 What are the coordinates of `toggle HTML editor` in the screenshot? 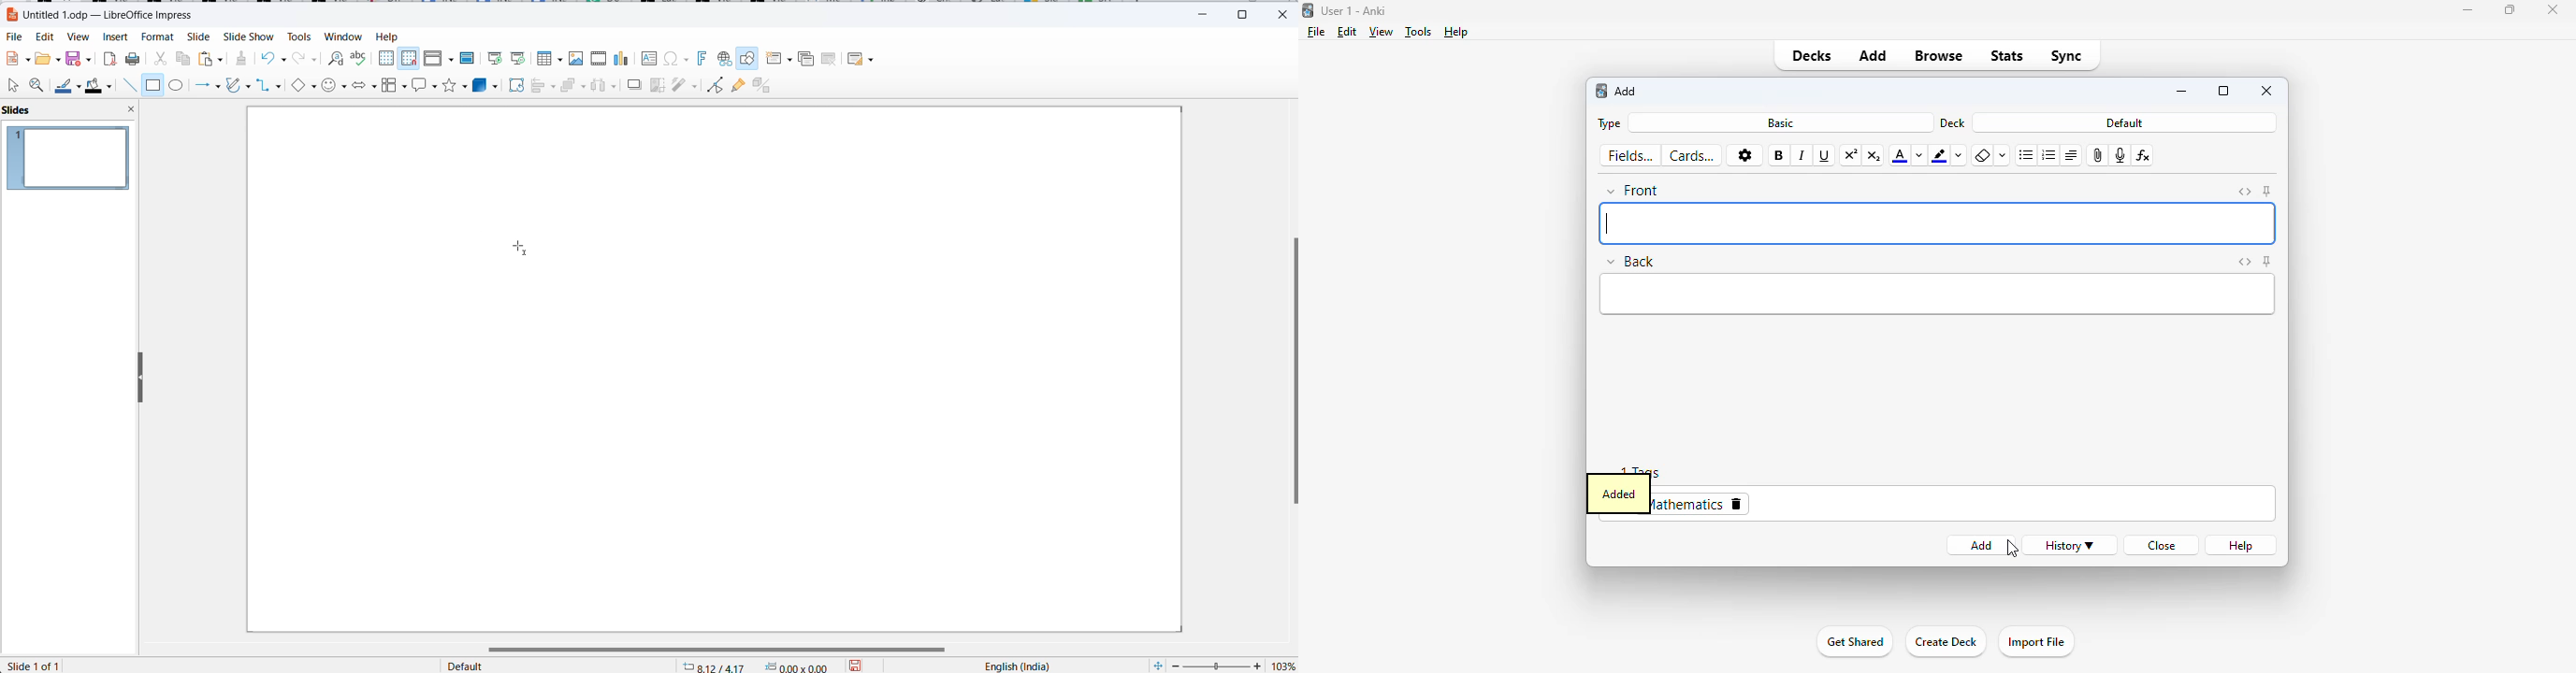 It's located at (2243, 262).